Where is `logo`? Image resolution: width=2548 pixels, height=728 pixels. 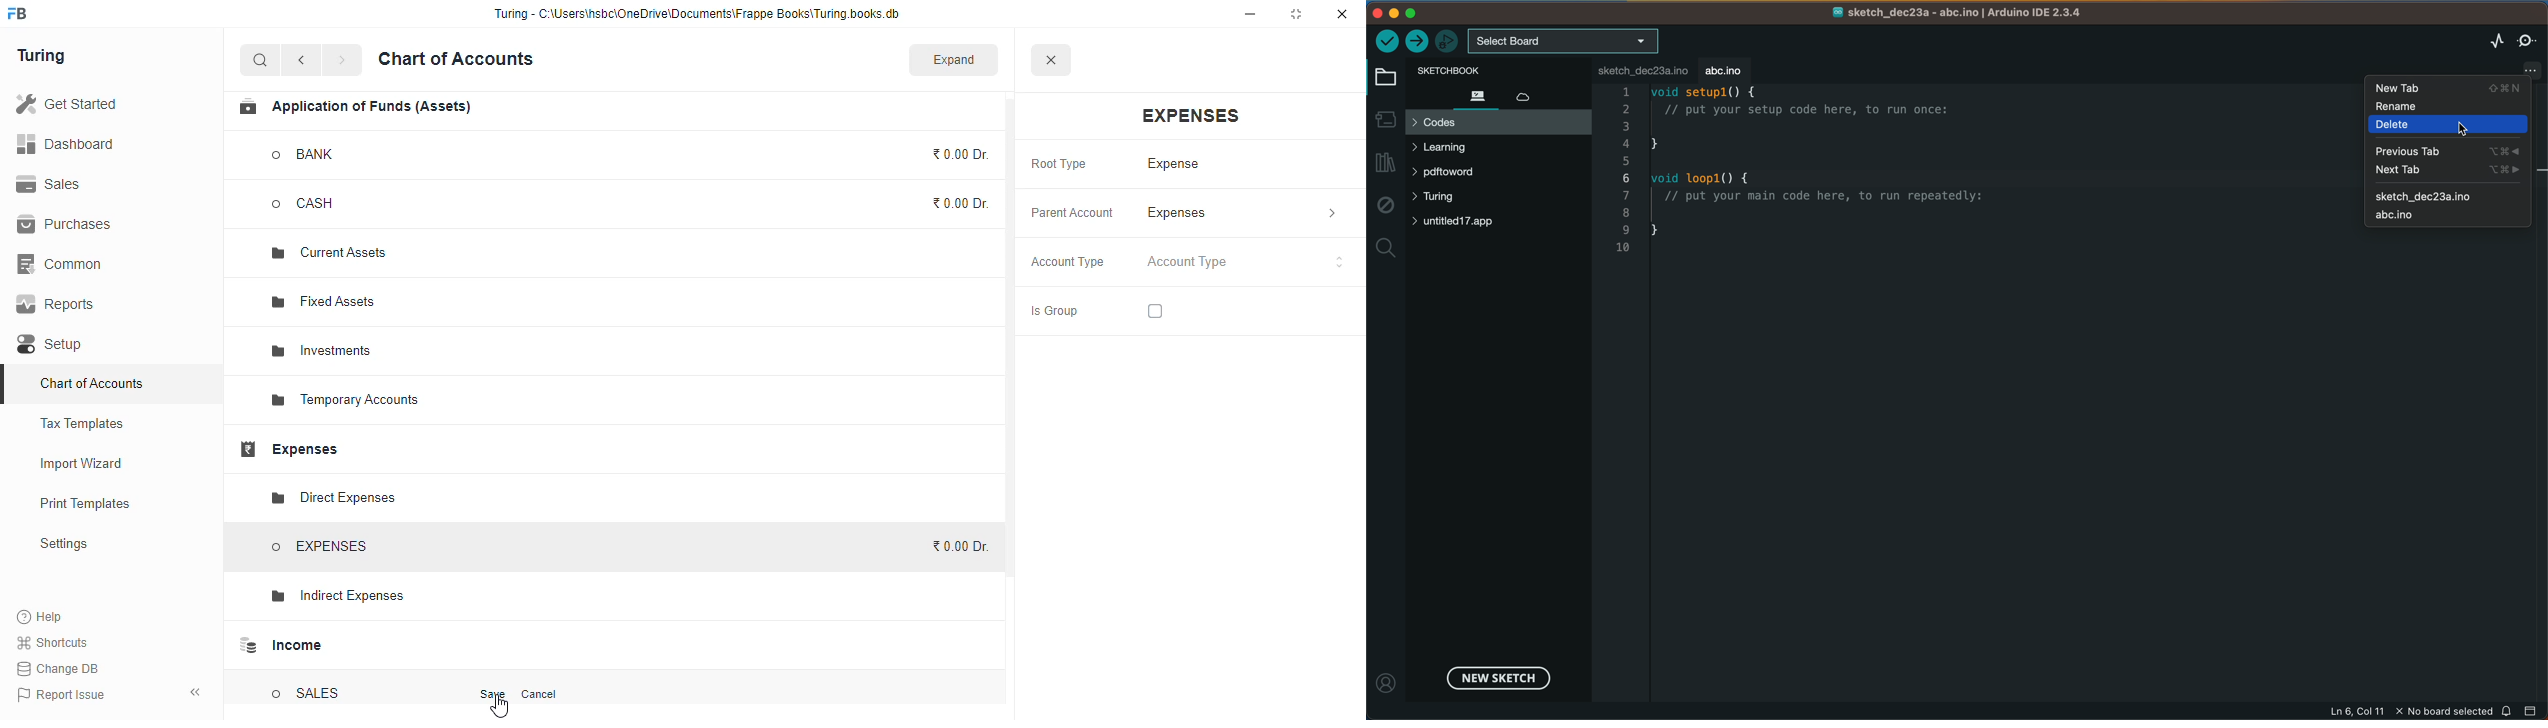 logo is located at coordinates (18, 13).